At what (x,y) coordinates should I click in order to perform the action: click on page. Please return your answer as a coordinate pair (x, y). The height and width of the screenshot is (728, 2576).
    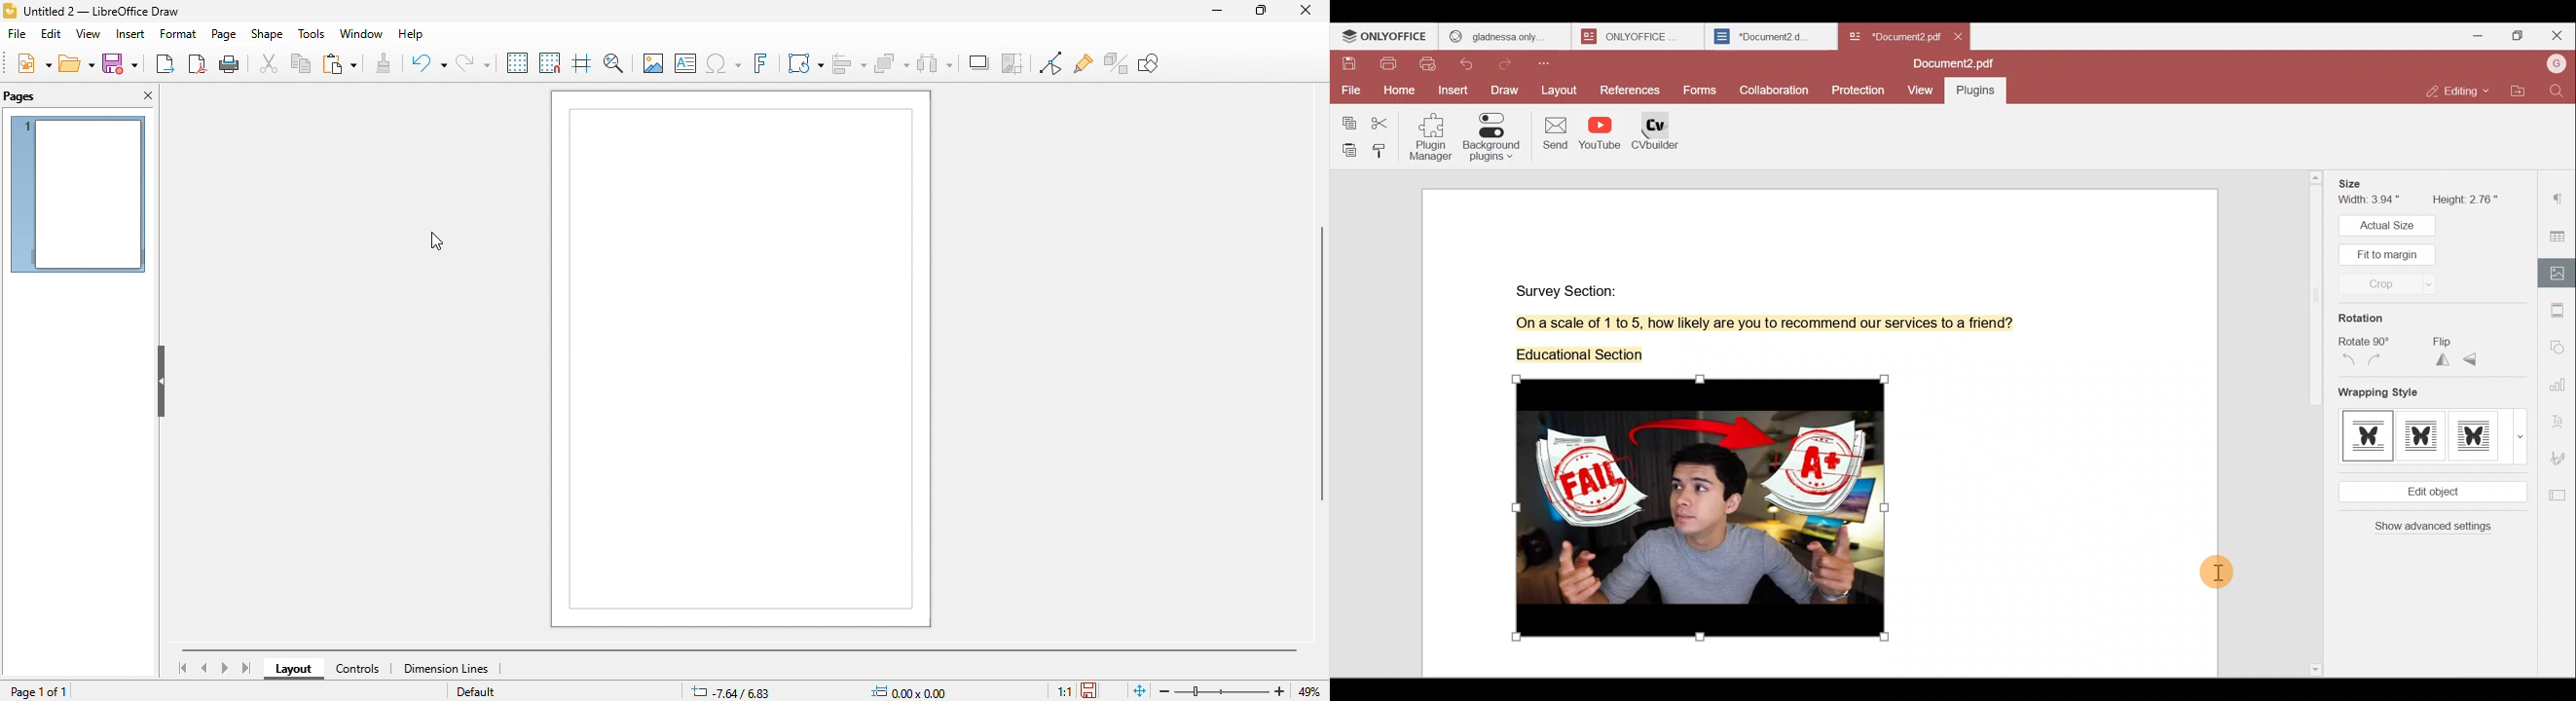
    Looking at the image, I should click on (225, 34).